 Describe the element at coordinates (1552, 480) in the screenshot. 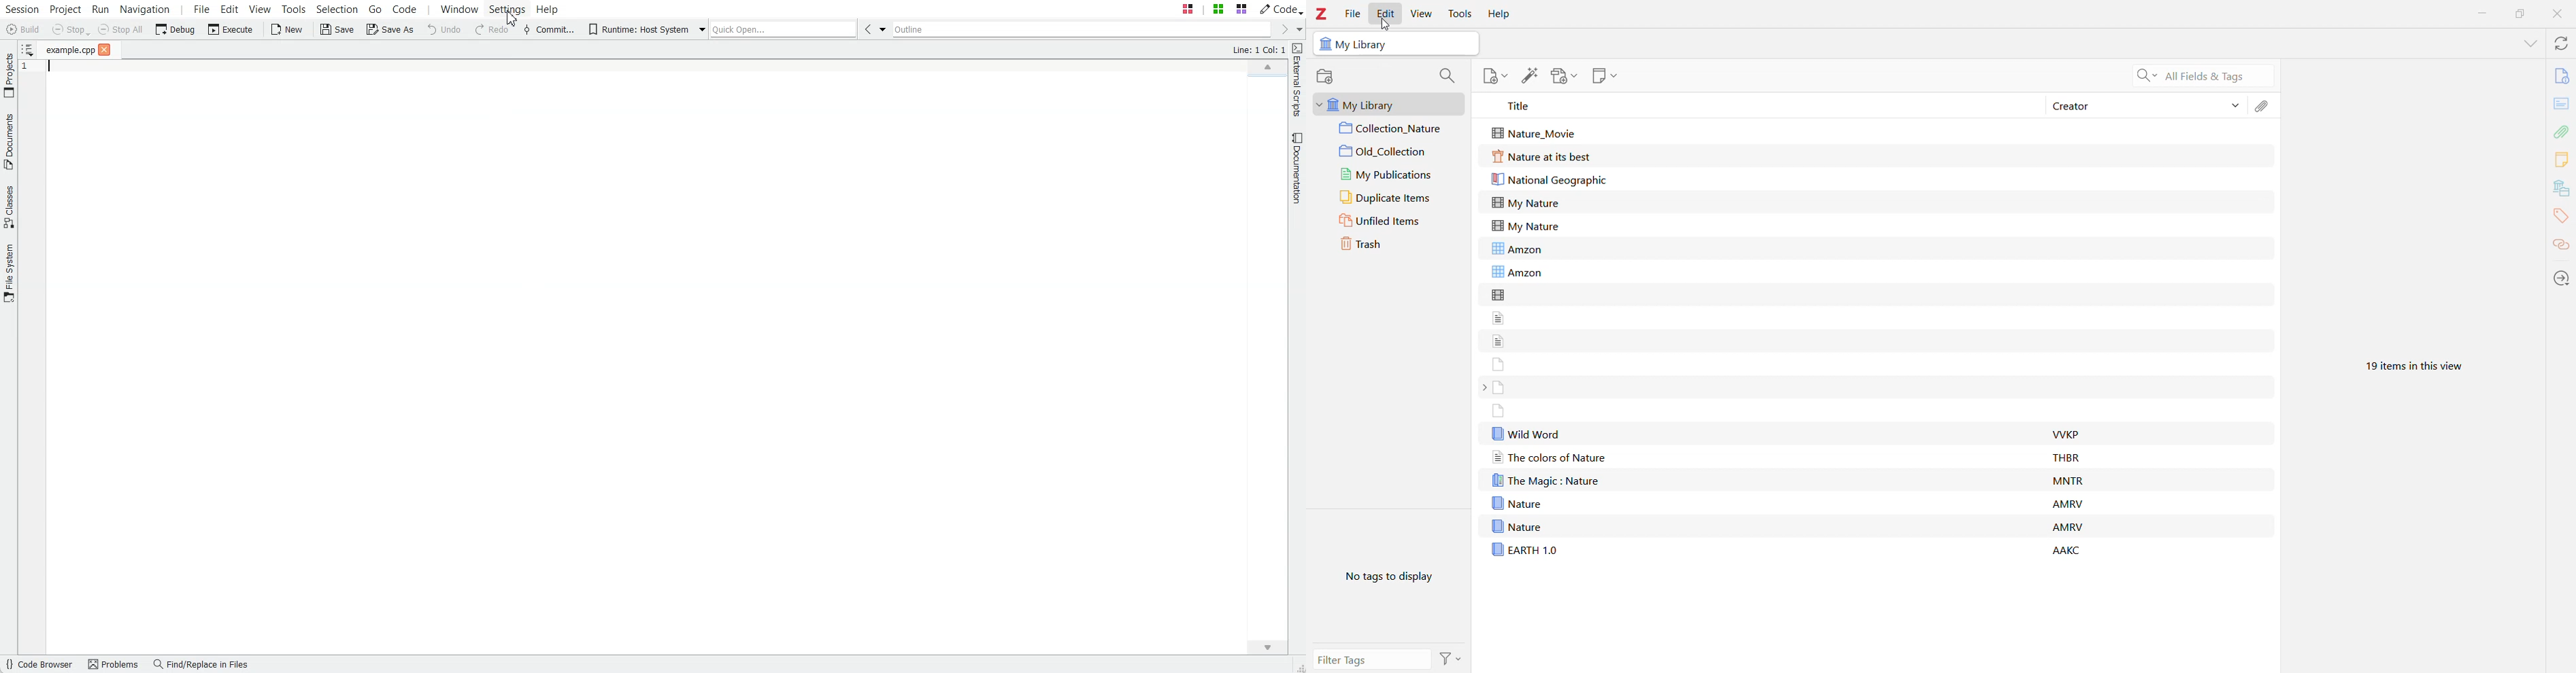

I see `The Magic : Nature` at that location.